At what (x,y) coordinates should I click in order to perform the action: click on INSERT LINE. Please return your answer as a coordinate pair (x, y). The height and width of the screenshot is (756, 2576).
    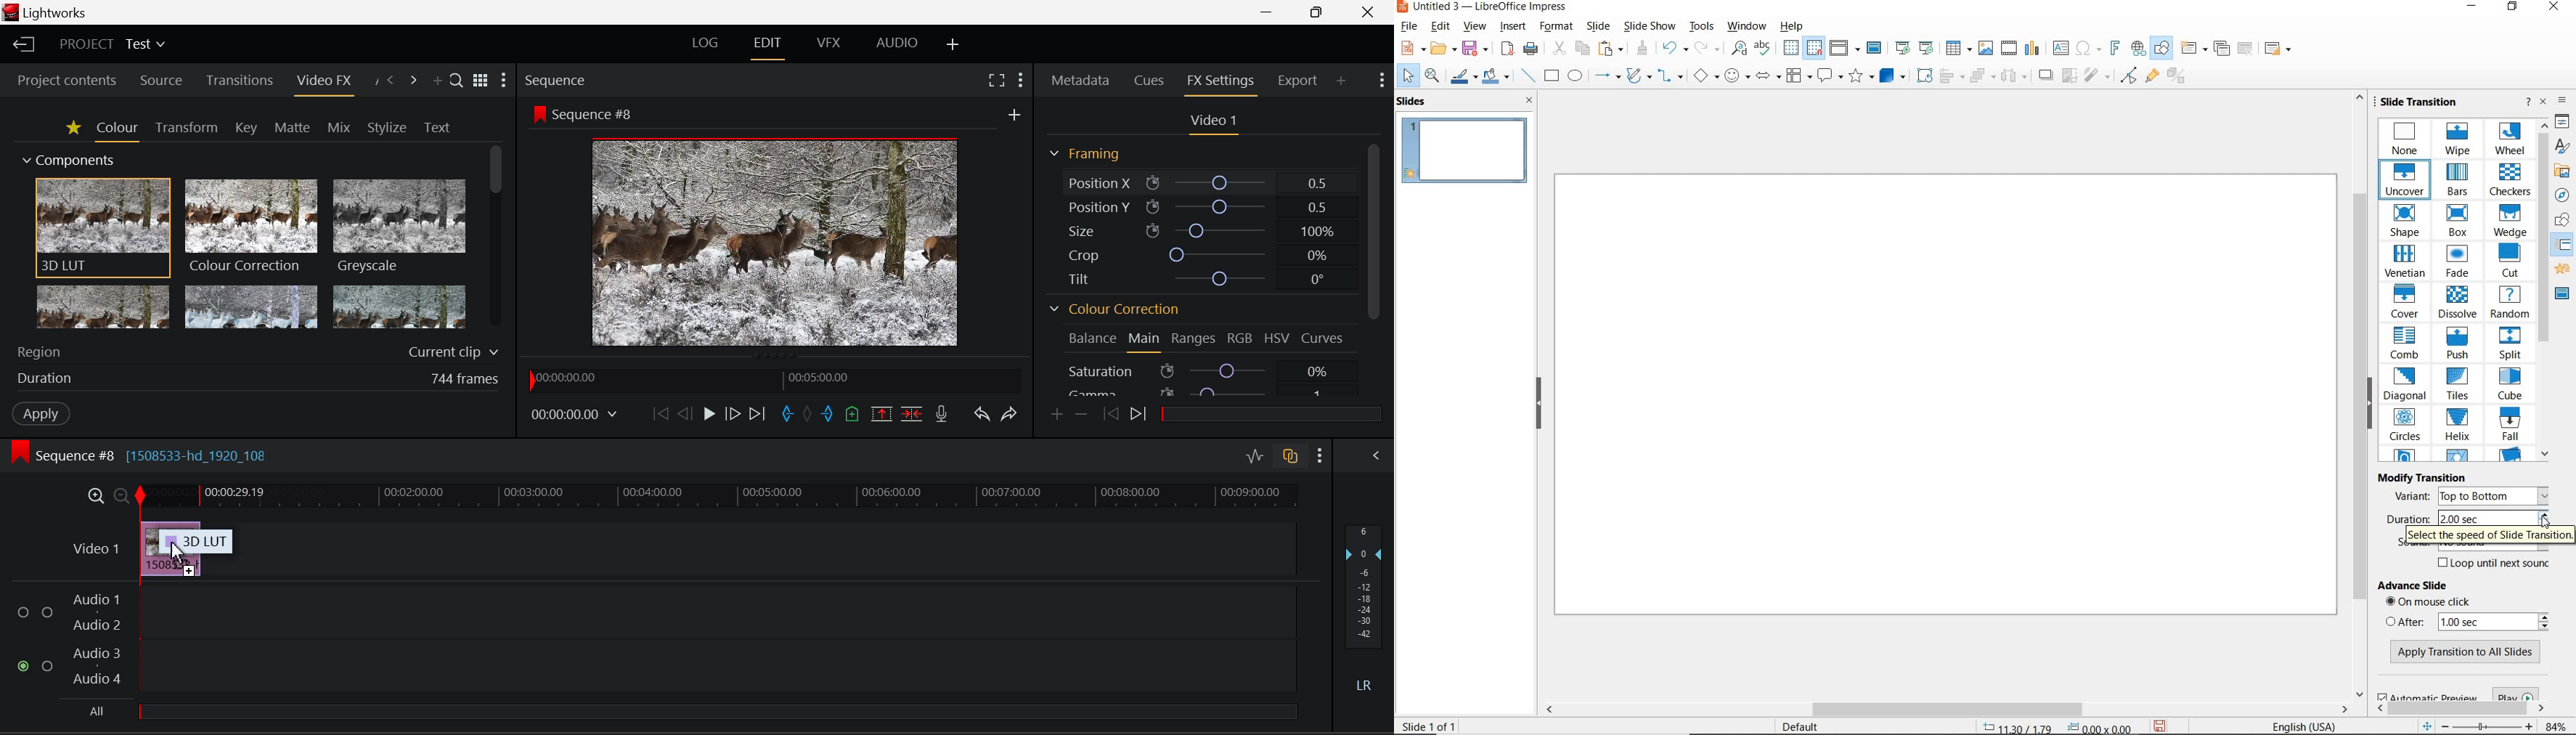
    Looking at the image, I should click on (1529, 76).